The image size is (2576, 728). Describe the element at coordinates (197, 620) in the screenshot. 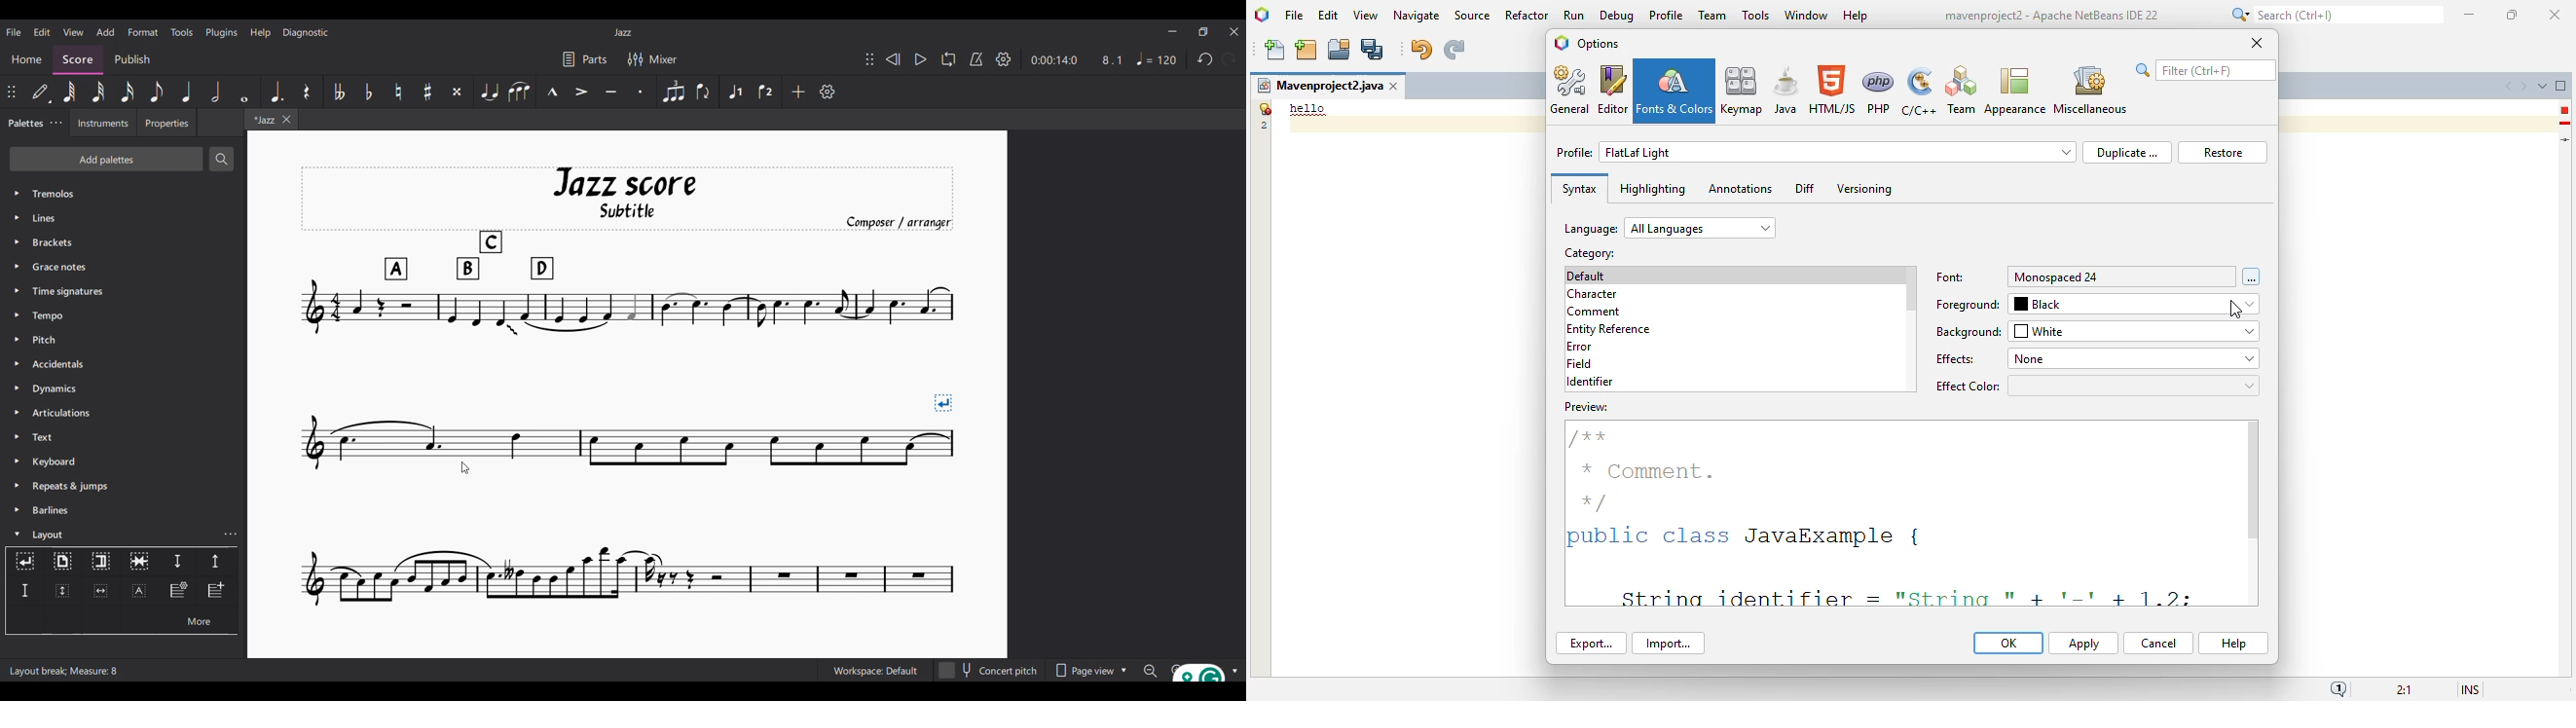

I see `More` at that location.